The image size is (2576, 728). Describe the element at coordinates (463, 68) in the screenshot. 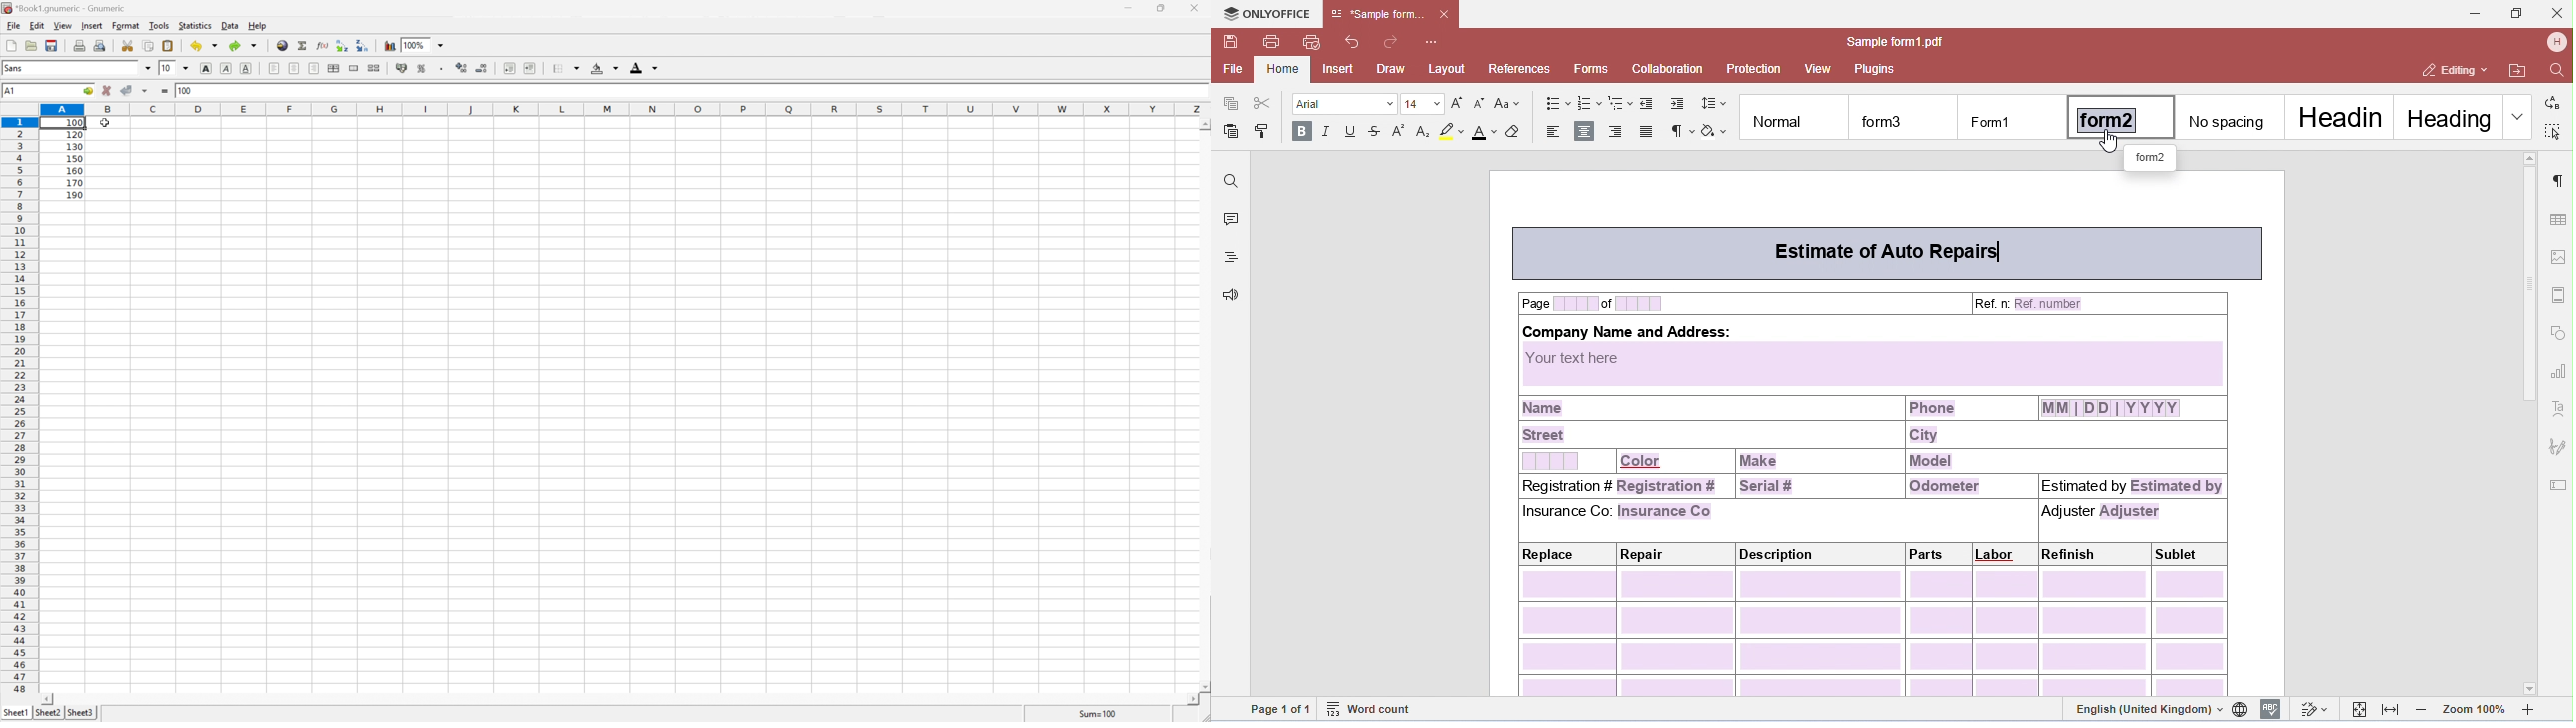

I see `Increase the number of decimals displayed` at that location.